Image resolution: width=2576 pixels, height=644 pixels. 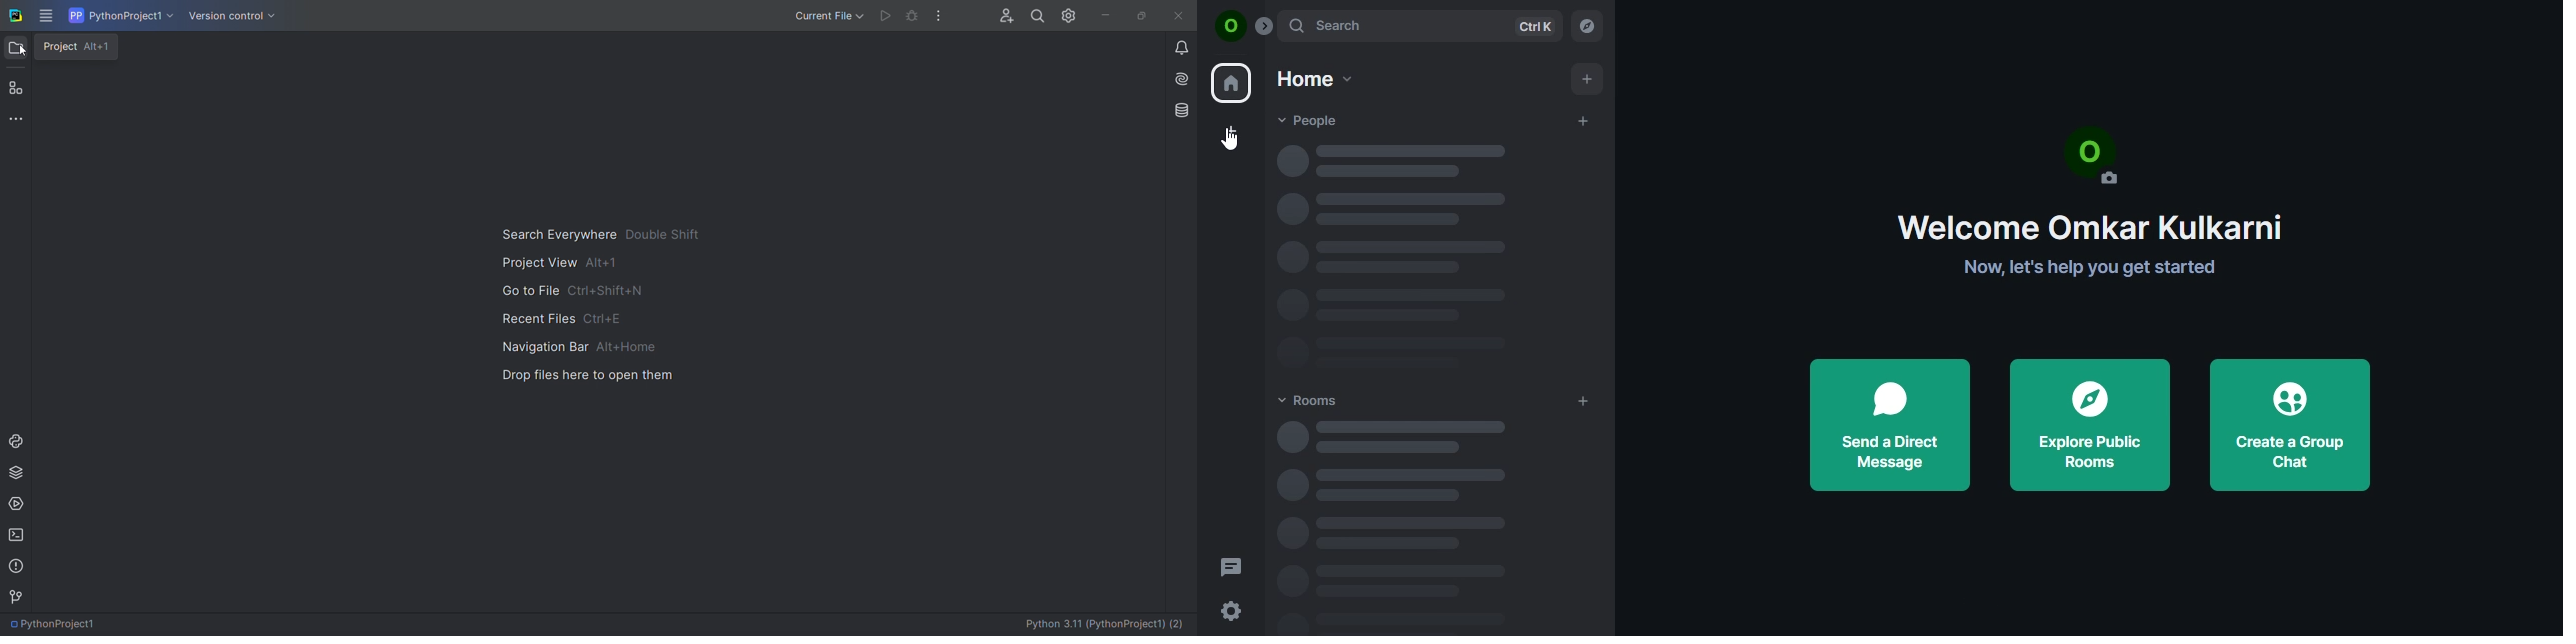 What do you see at coordinates (241, 16) in the screenshot?
I see `version control` at bounding box center [241, 16].